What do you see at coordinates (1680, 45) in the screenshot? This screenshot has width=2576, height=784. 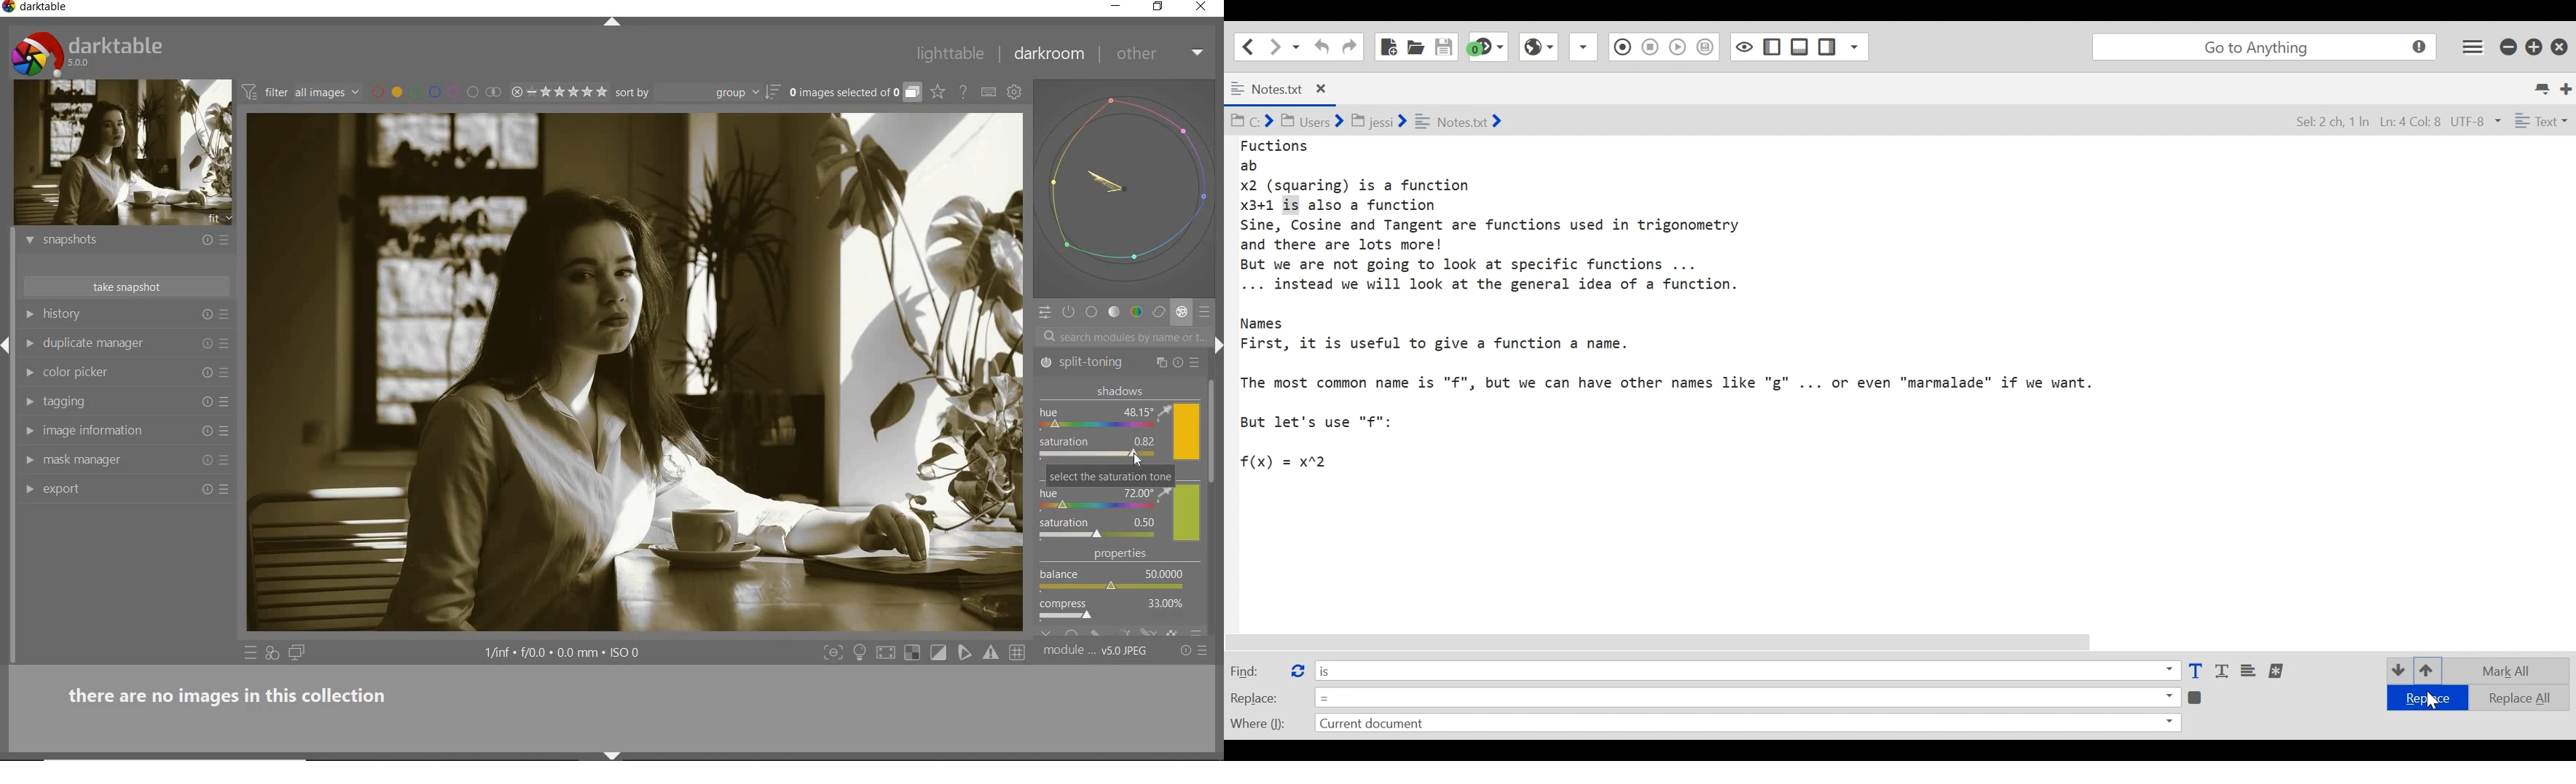 I see `Save Macro to Toolbox as Superscript` at bounding box center [1680, 45].